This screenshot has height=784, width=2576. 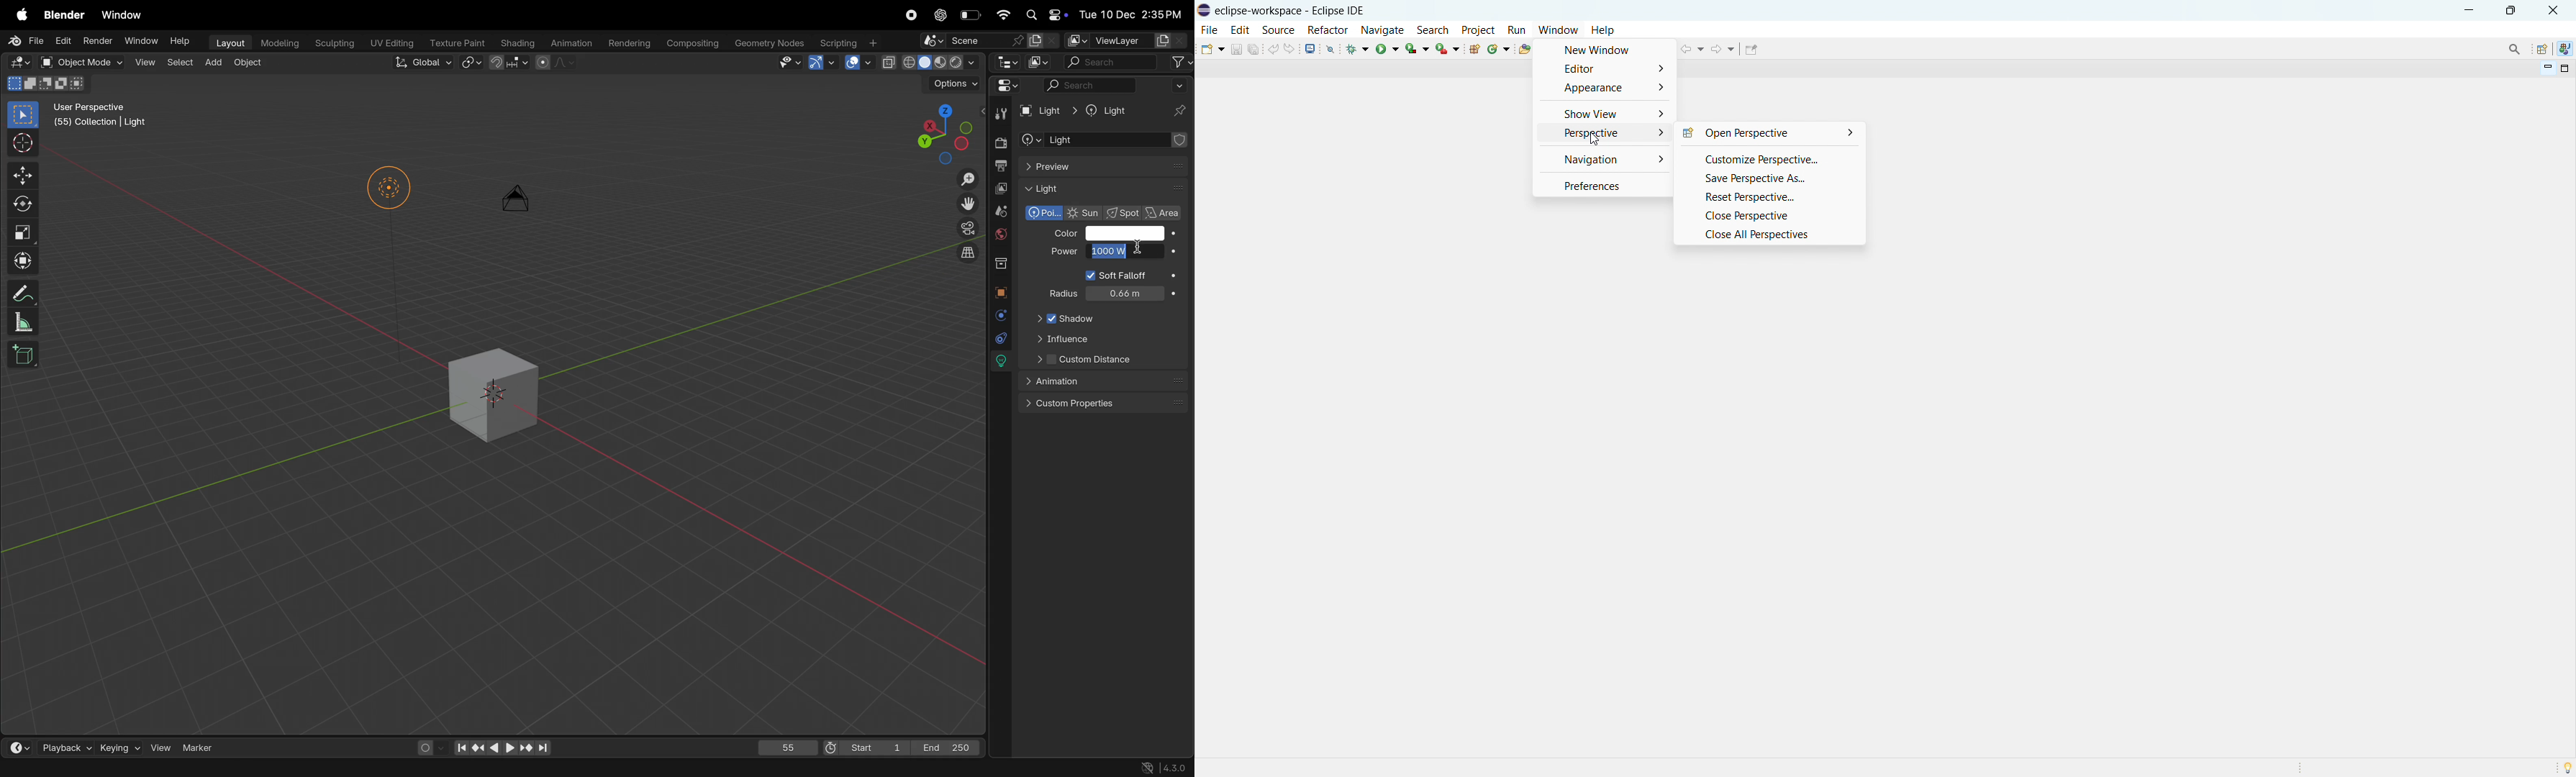 What do you see at coordinates (1751, 50) in the screenshot?
I see `pin editor` at bounding box center [1751, 50].